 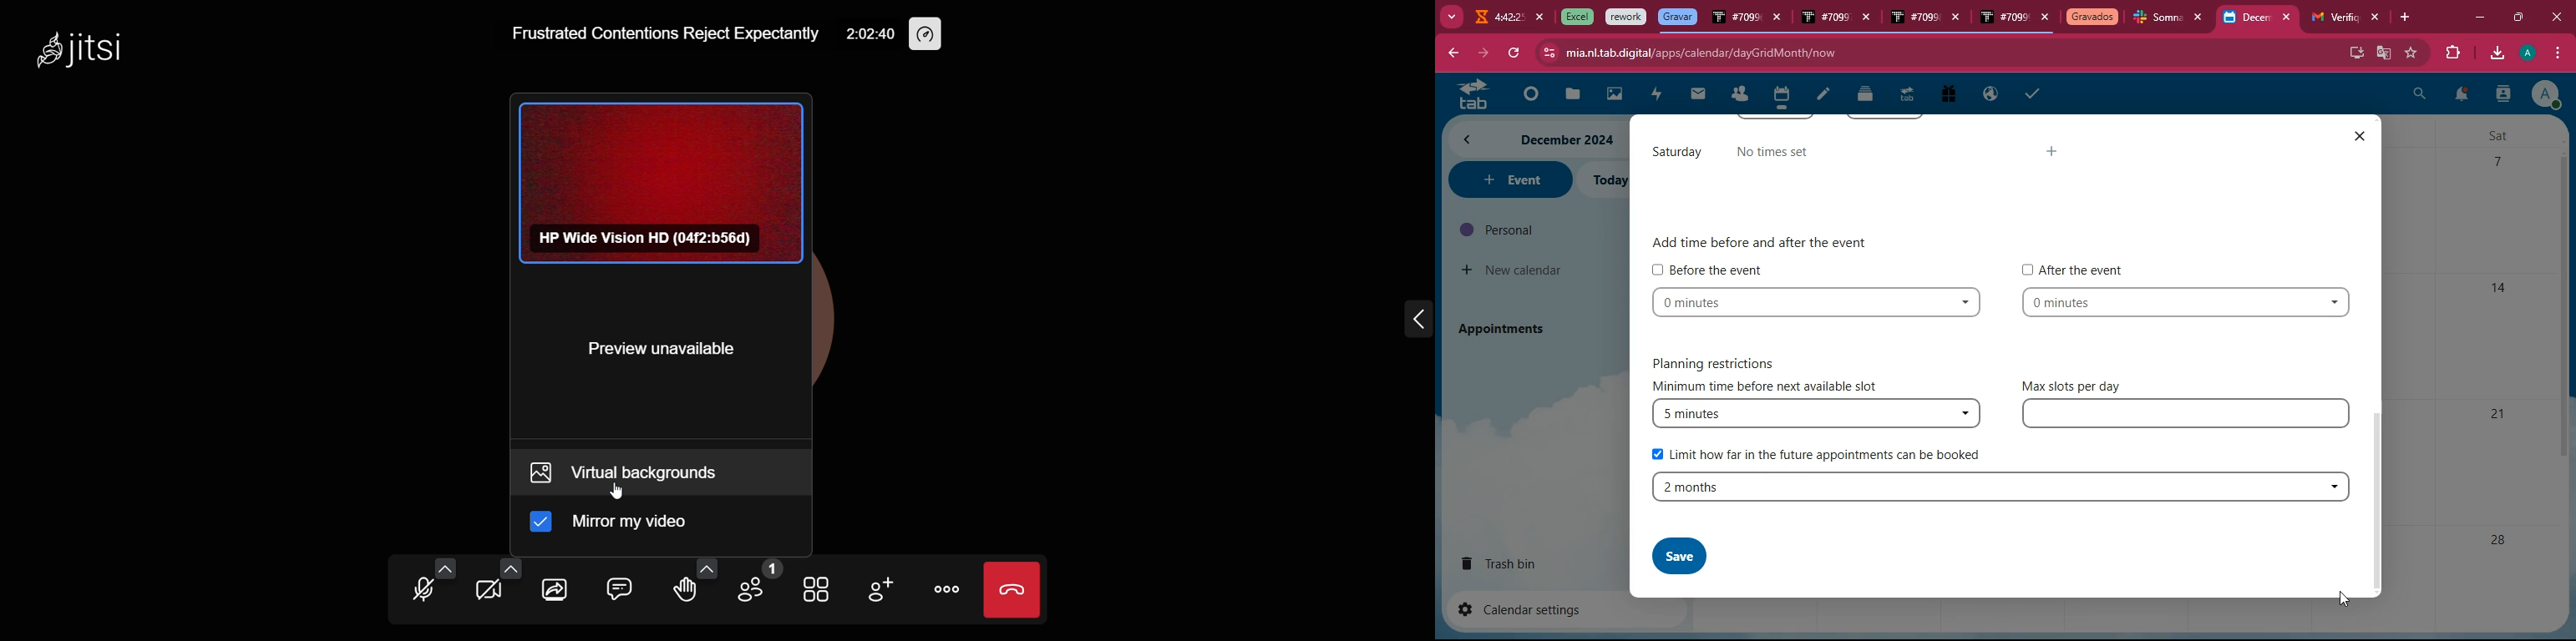 What do you see at coordinates (2496, 54) in the screenshot?
I see `download` at bounding box center [2496, 54].